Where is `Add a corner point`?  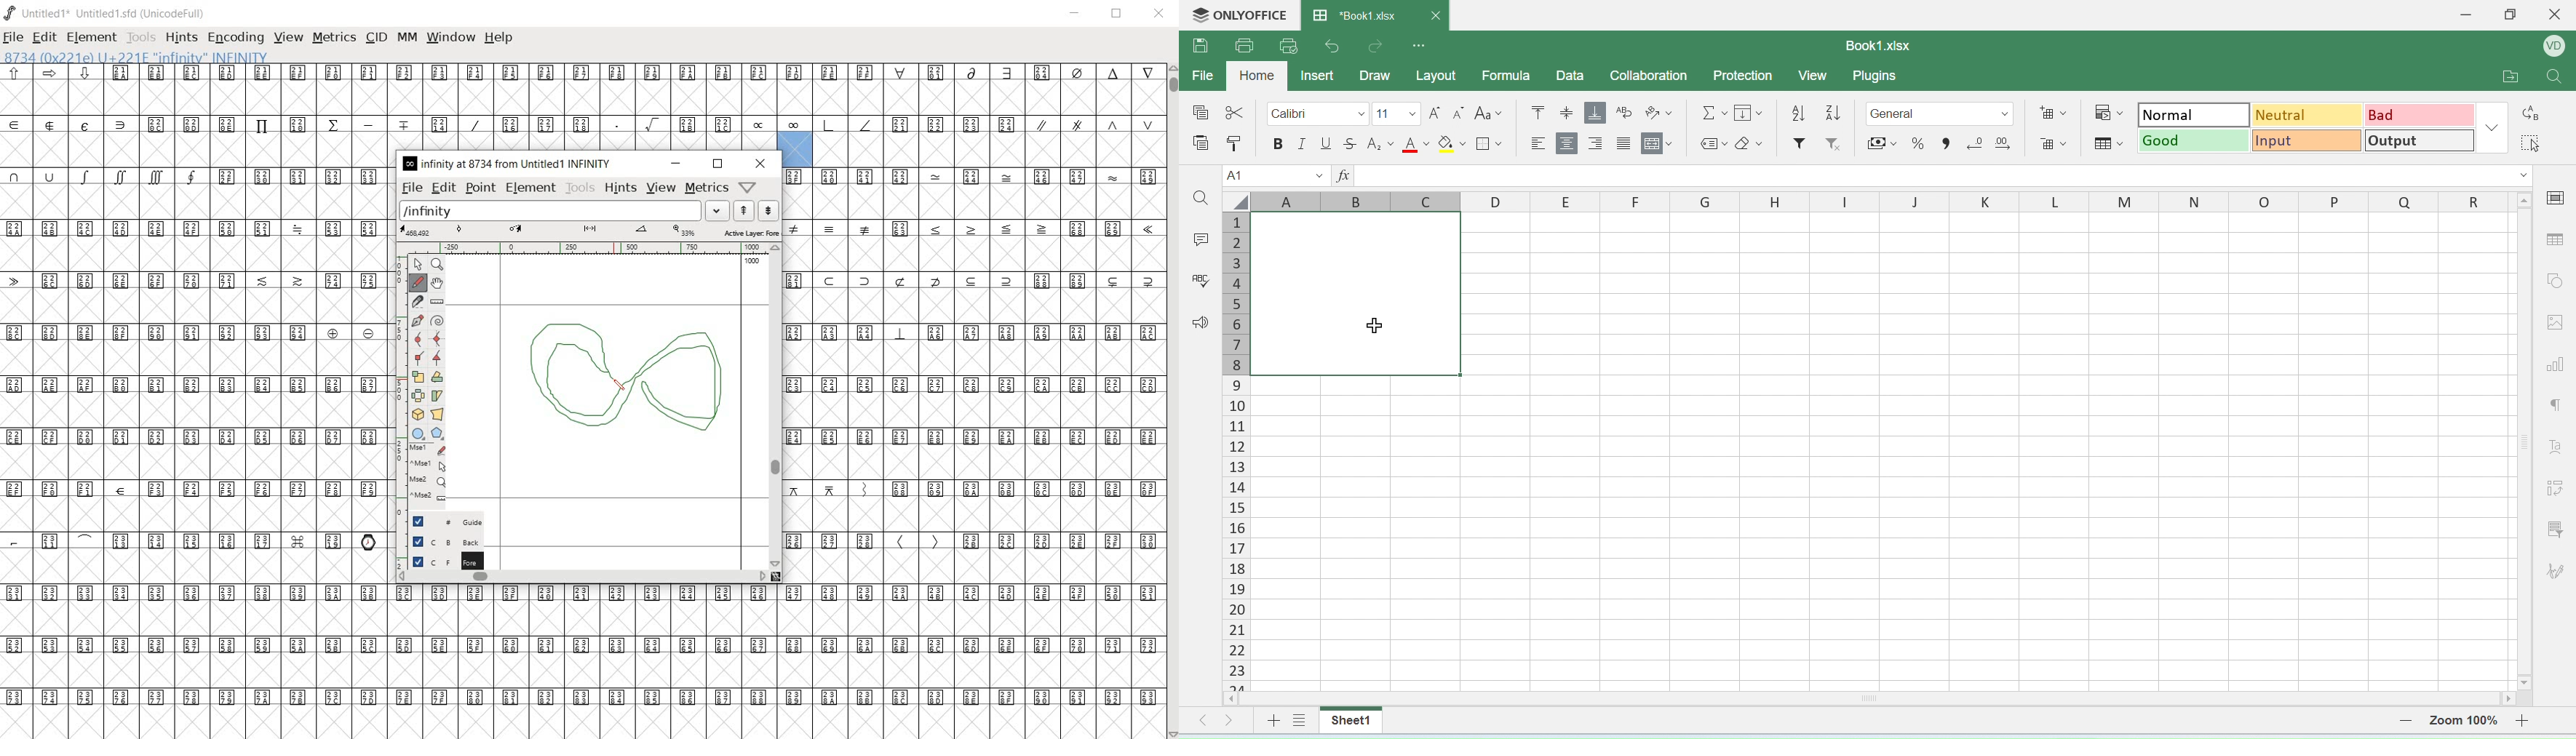
Add a corner point is located at coordinates (437, 358).